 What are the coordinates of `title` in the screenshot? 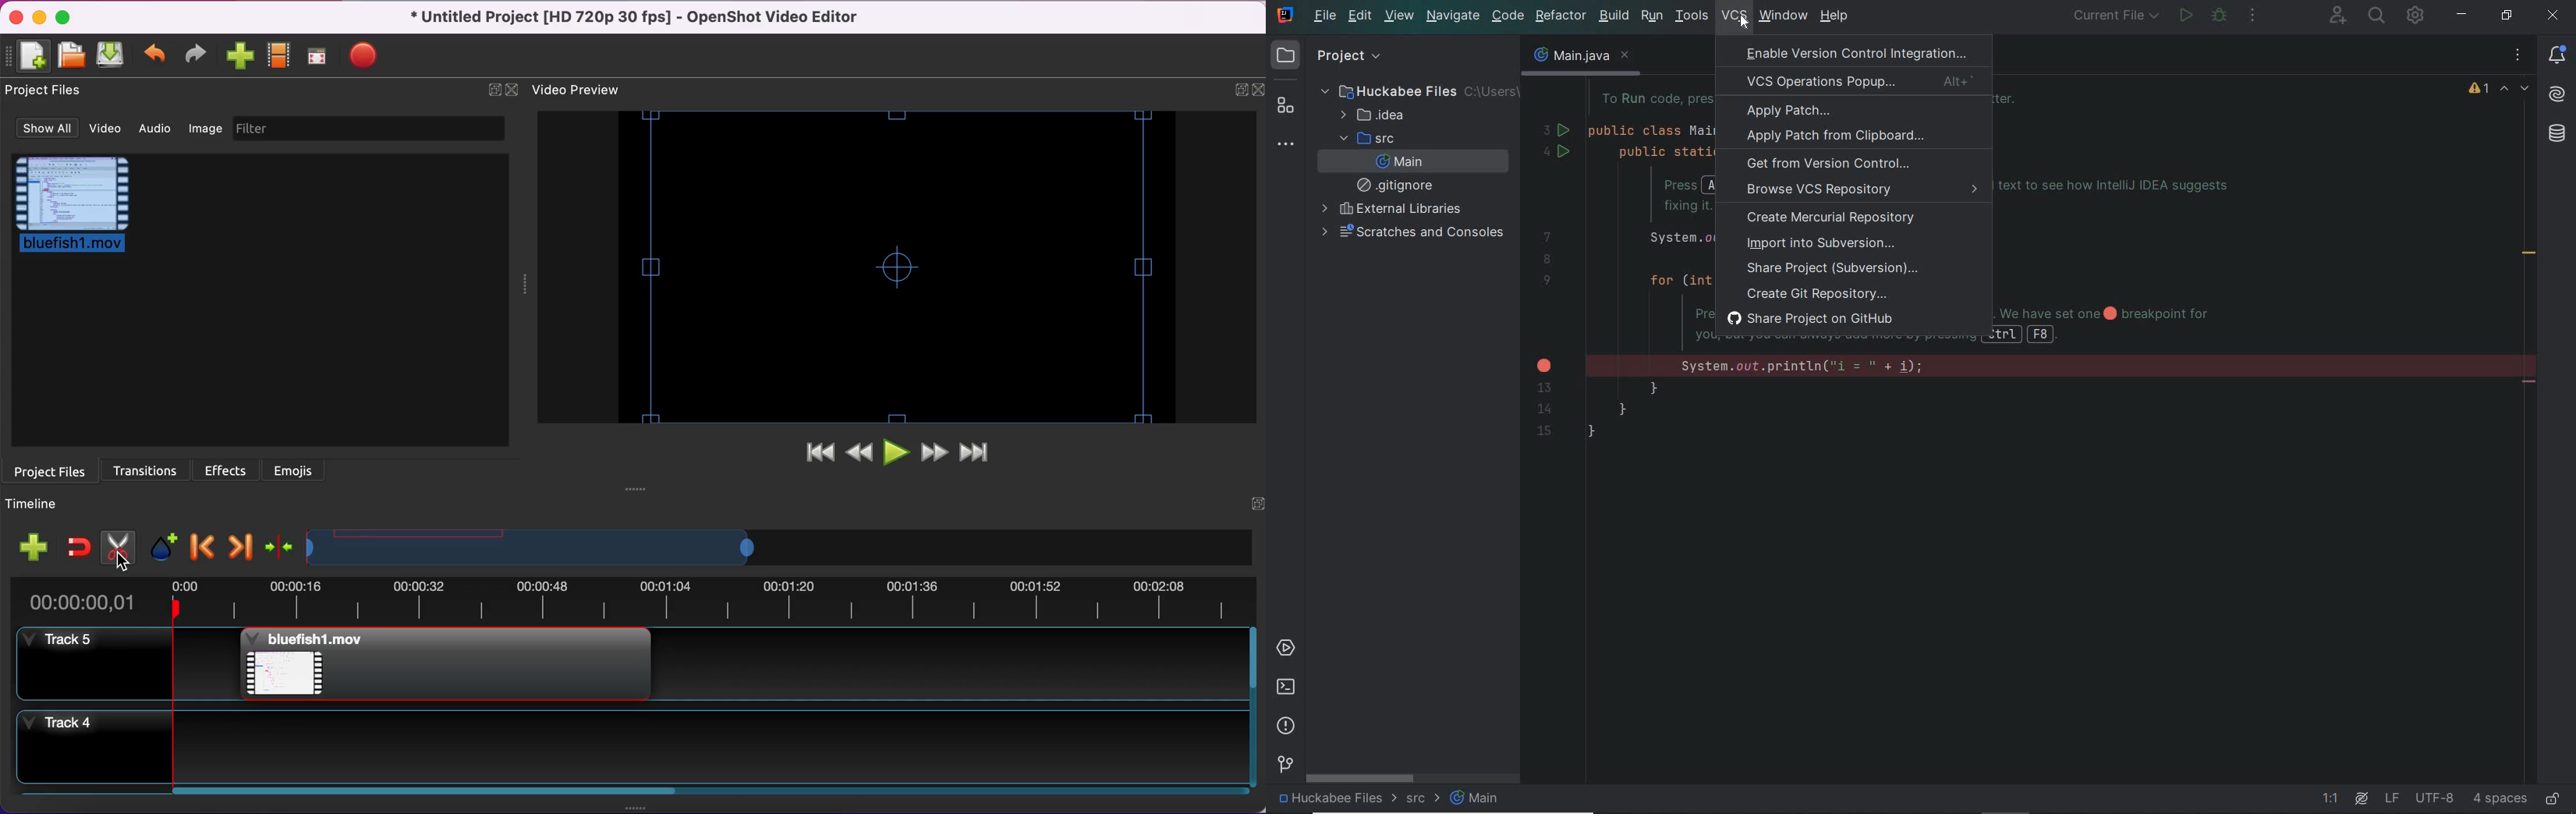 It's located at (636, 17).